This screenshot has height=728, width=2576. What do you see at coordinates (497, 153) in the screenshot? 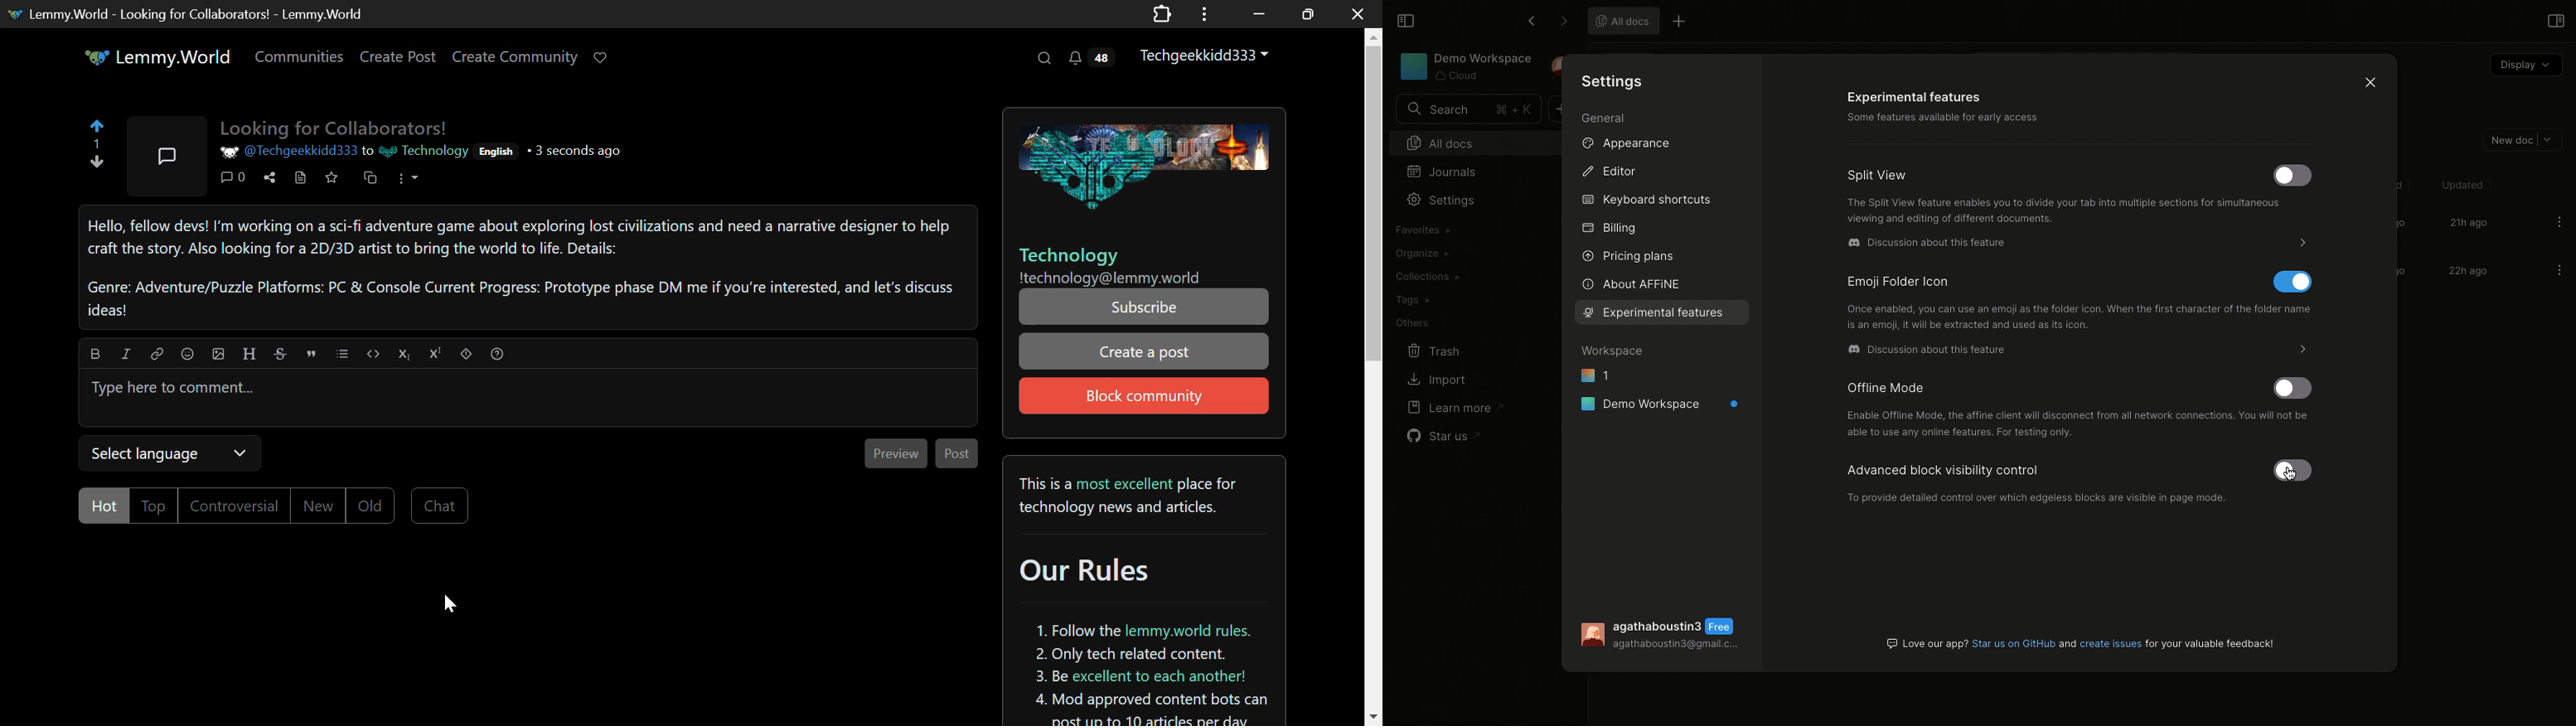
I see `English` at bounding box center [497, 153].